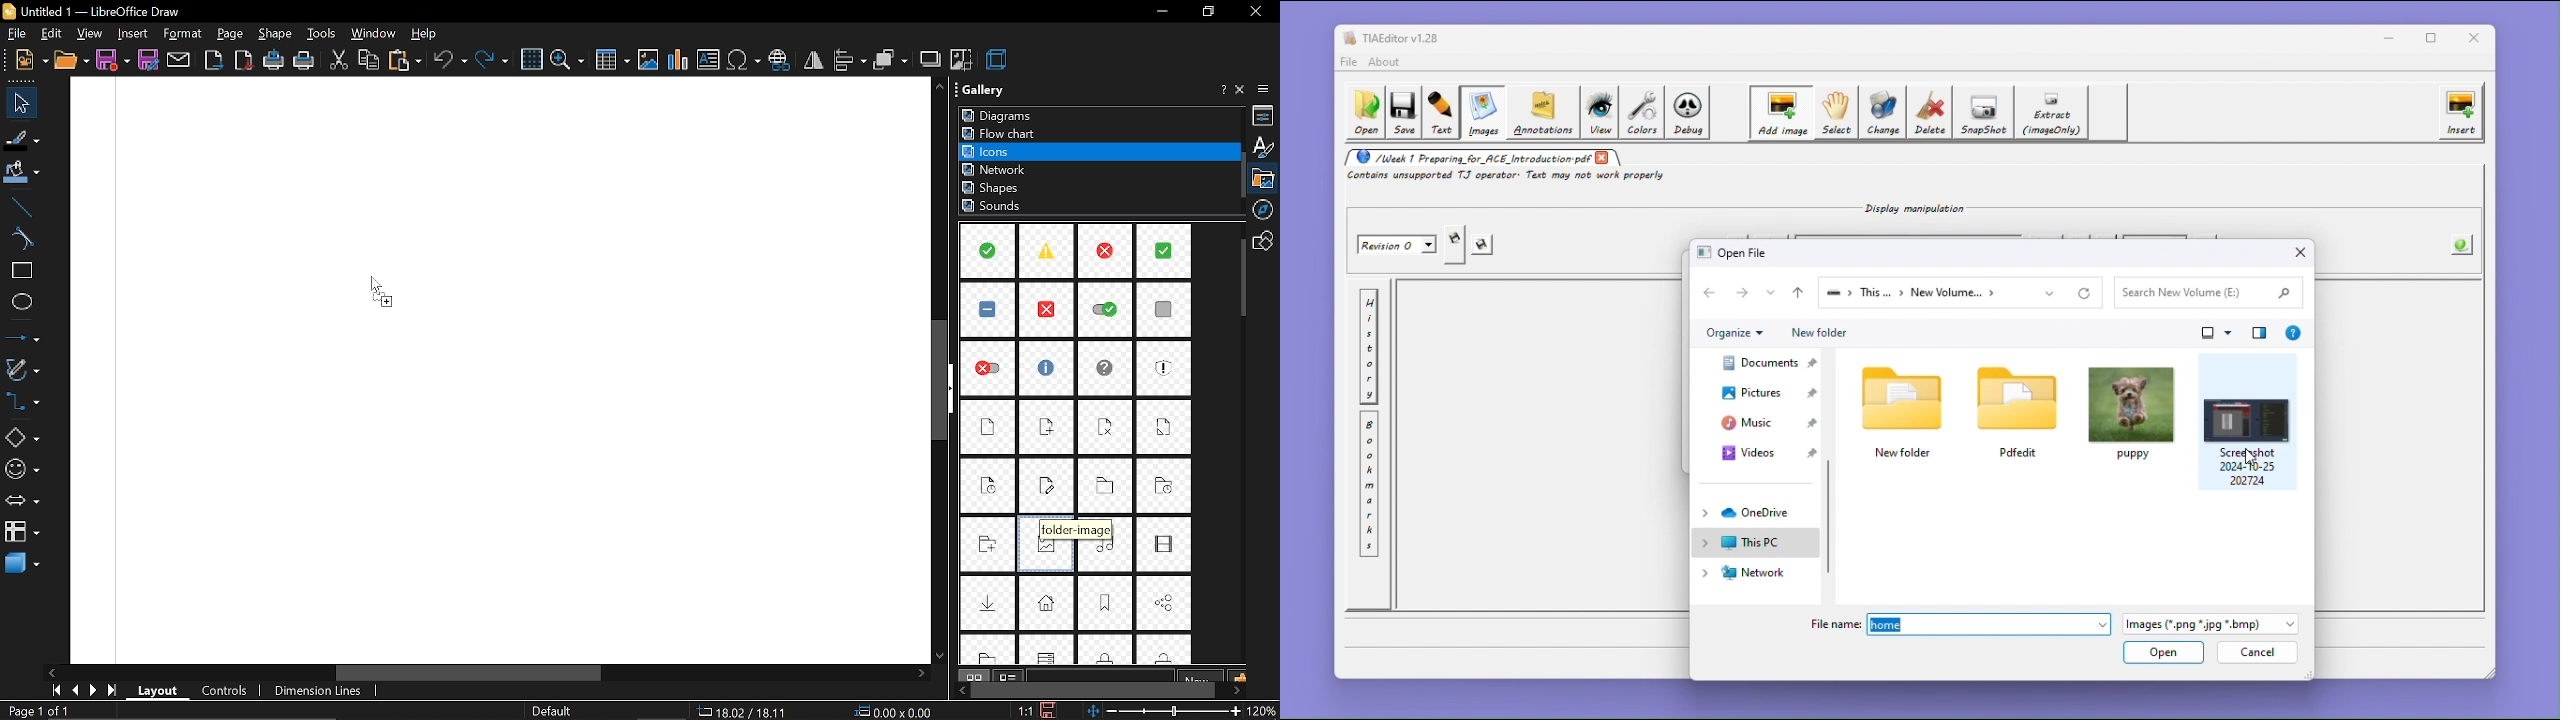 This screenshot has width=2576, height=728. Describe the element at coordinates (2218, 333) in the screenshot. I see `change your view` at that location.